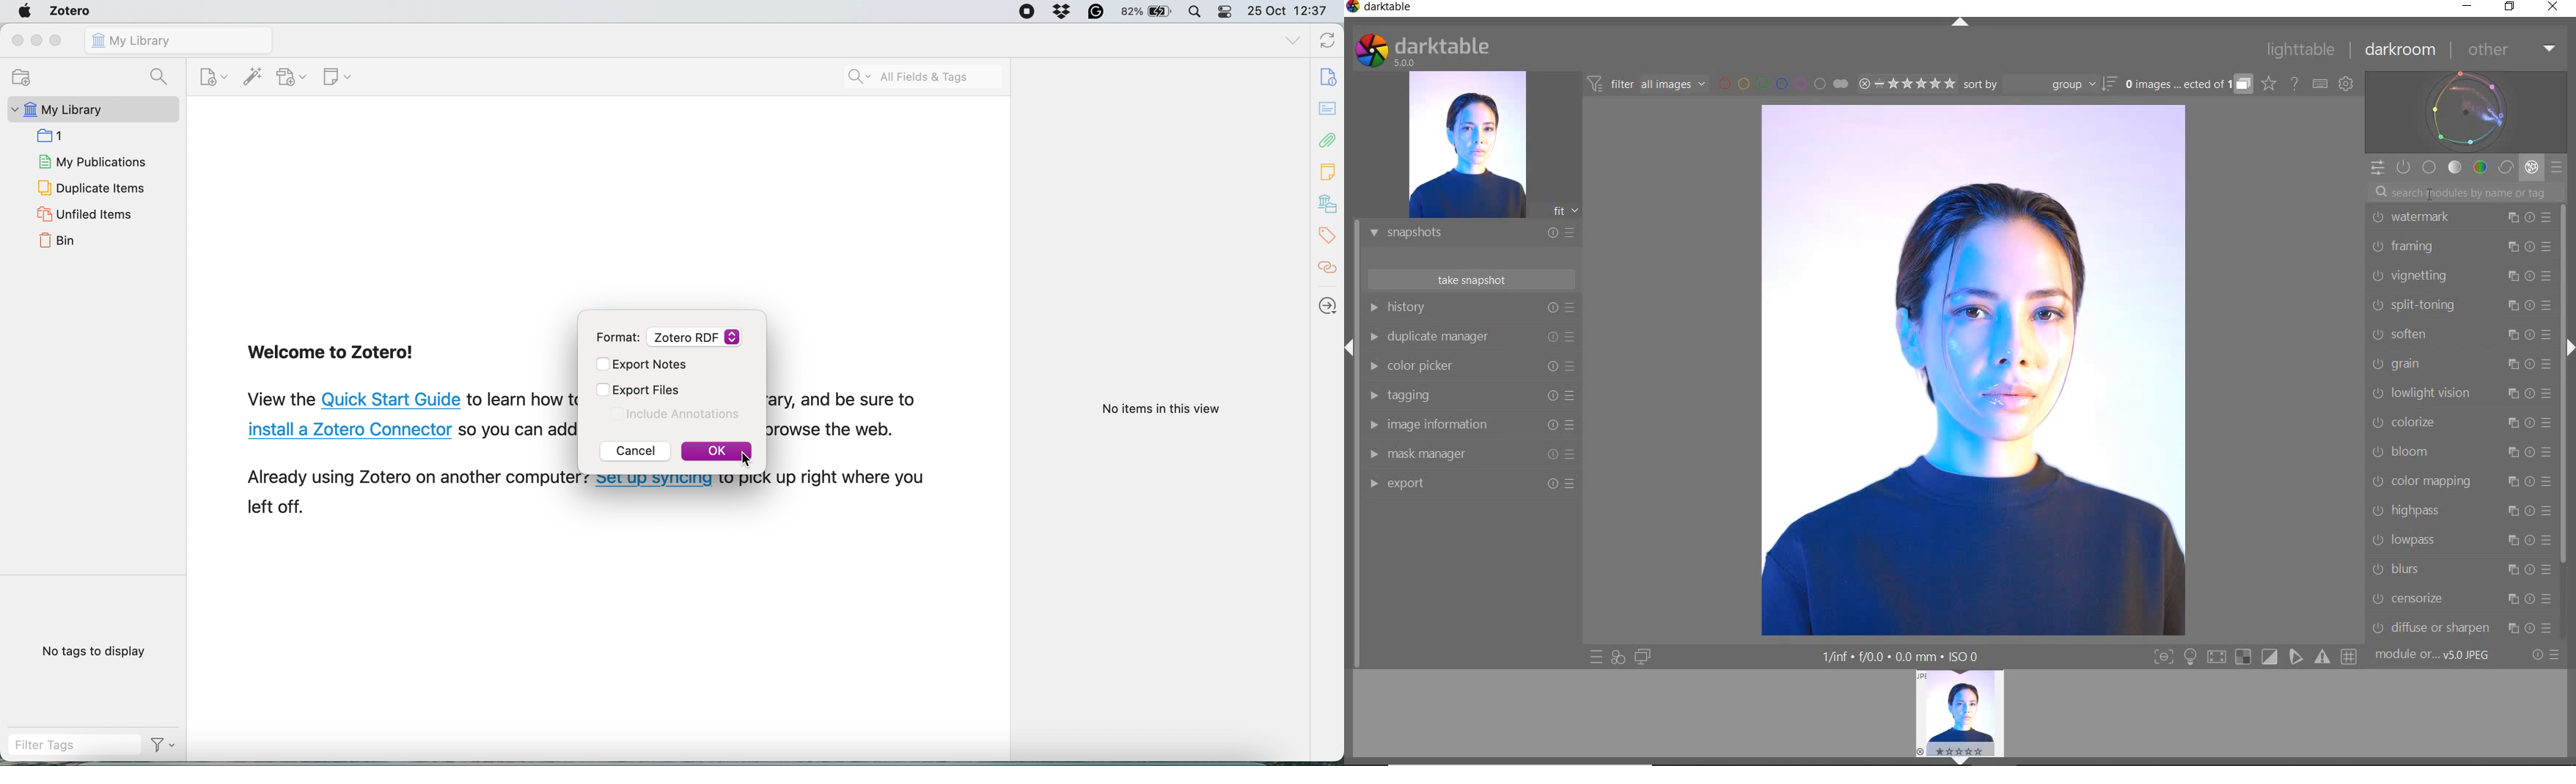 This screenshot has height=784, width=2576. I want to click on citations, so click(1330, 270).